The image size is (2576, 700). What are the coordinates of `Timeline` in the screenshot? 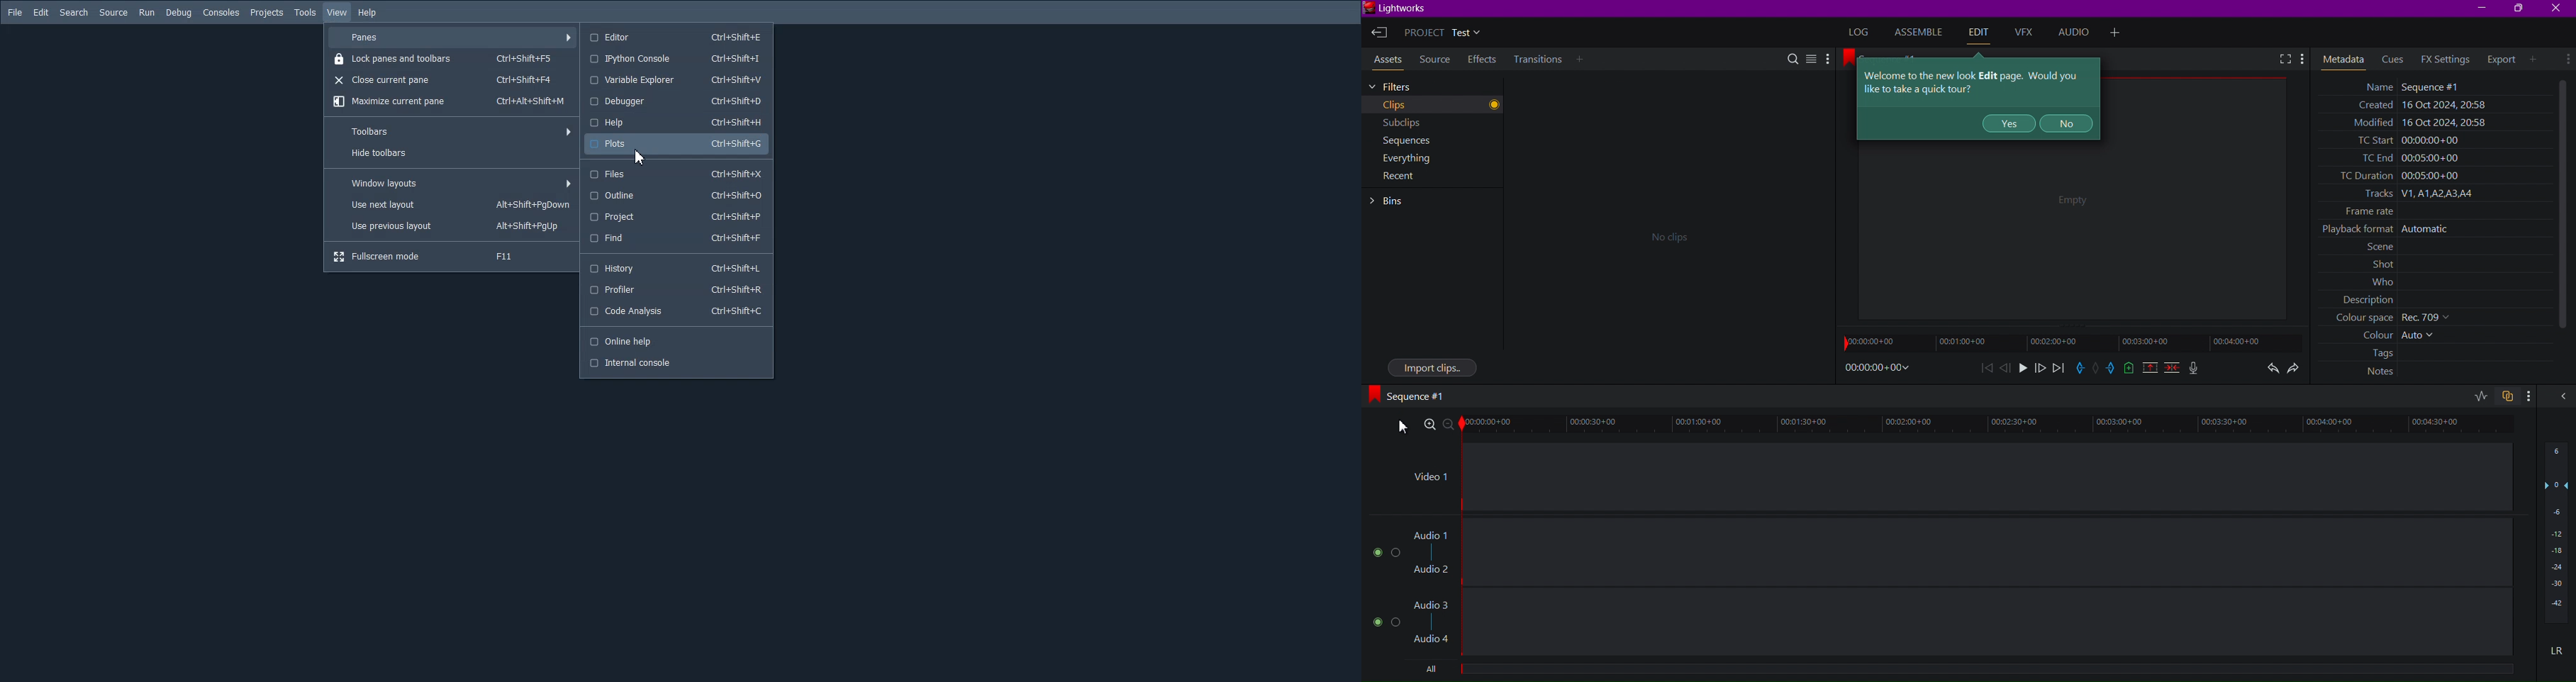 It's located at (2071, 343).